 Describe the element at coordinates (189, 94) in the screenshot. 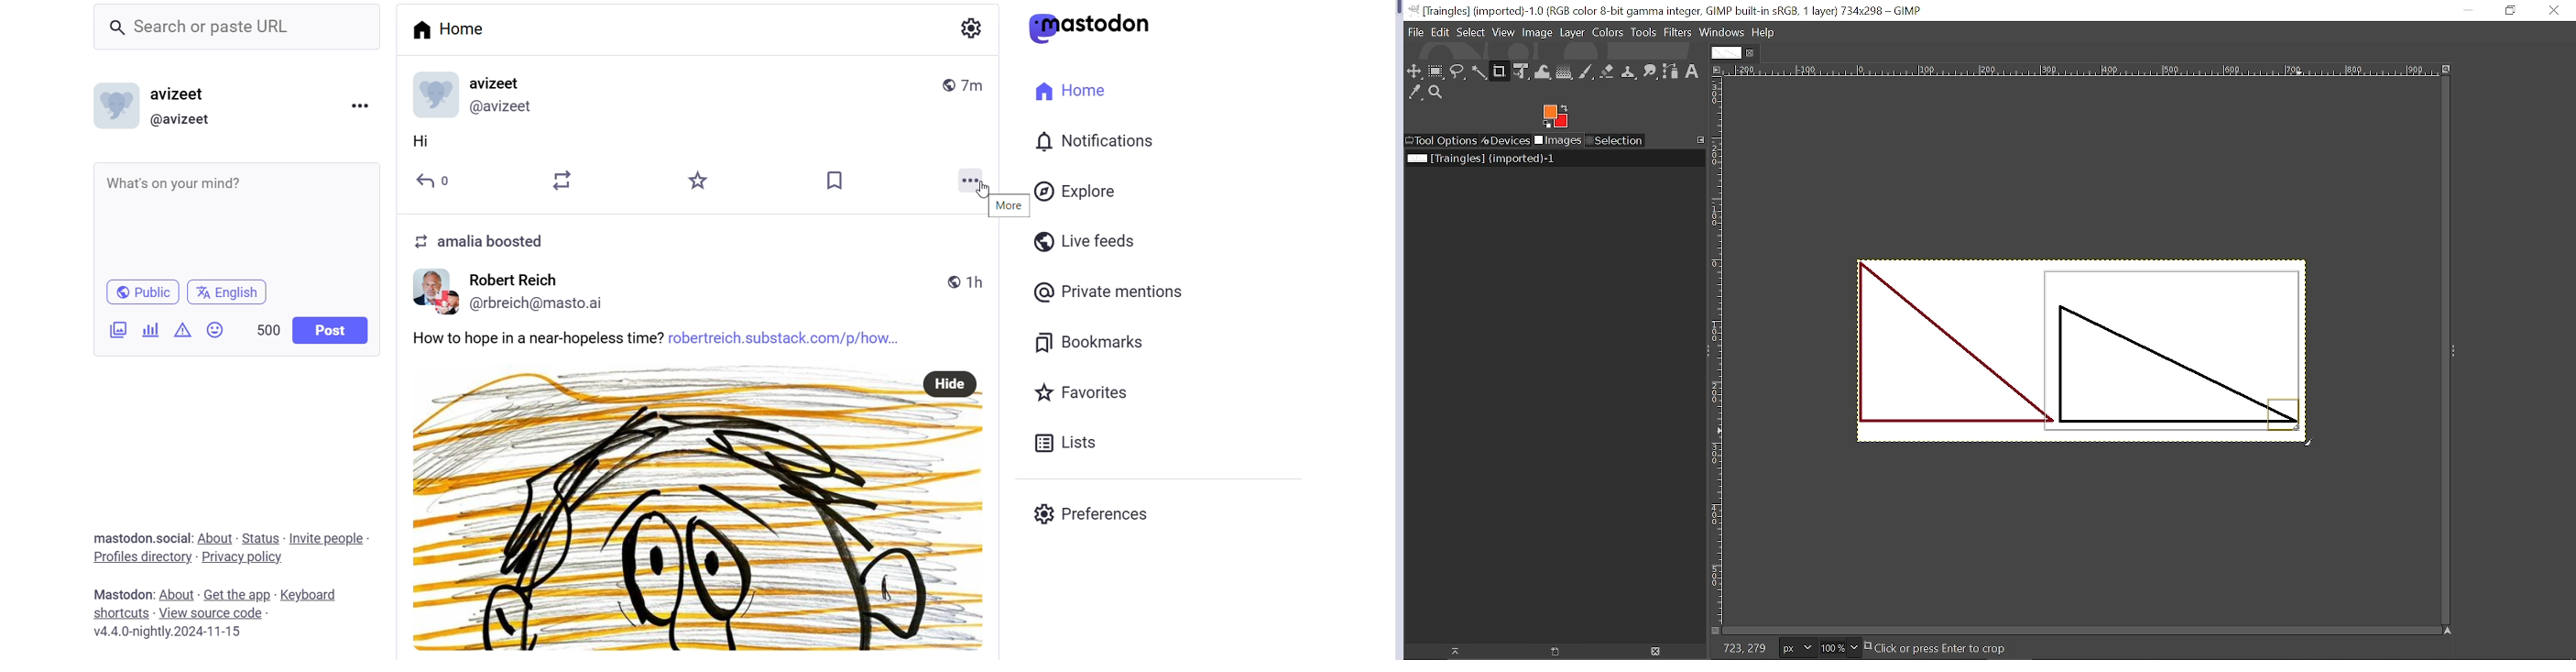

I see `User` at that location.